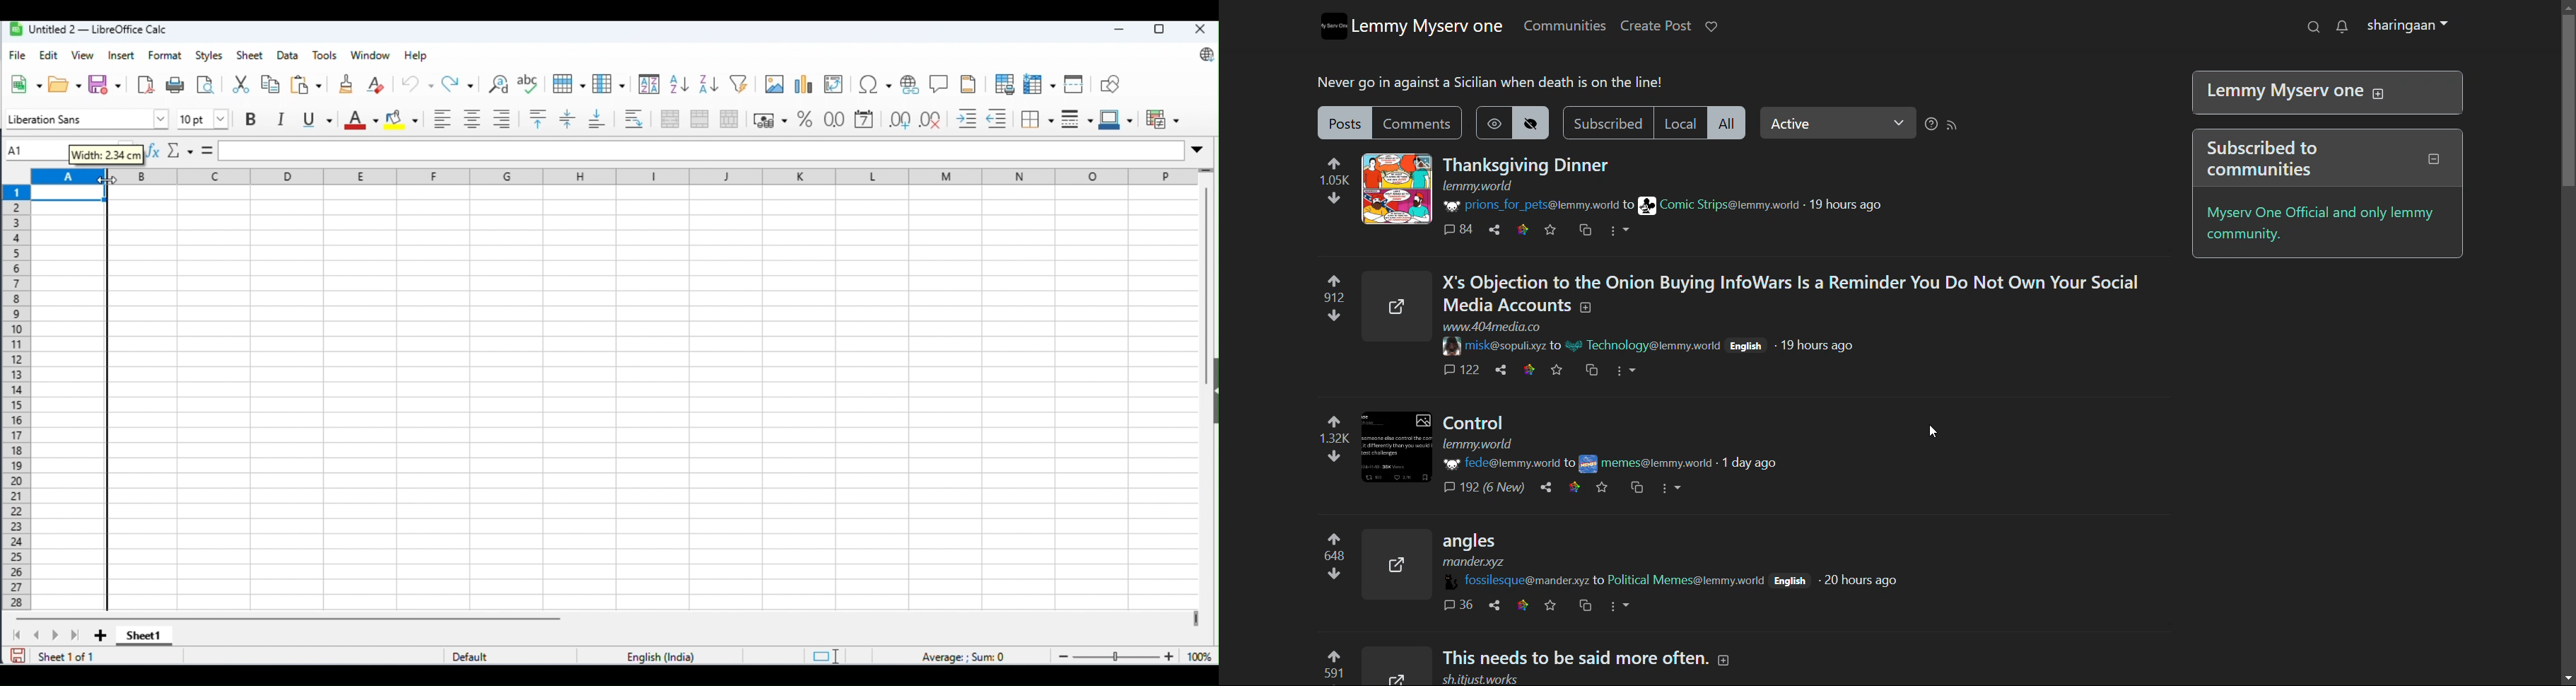  I want to click on sheet1, so click(142, 637).